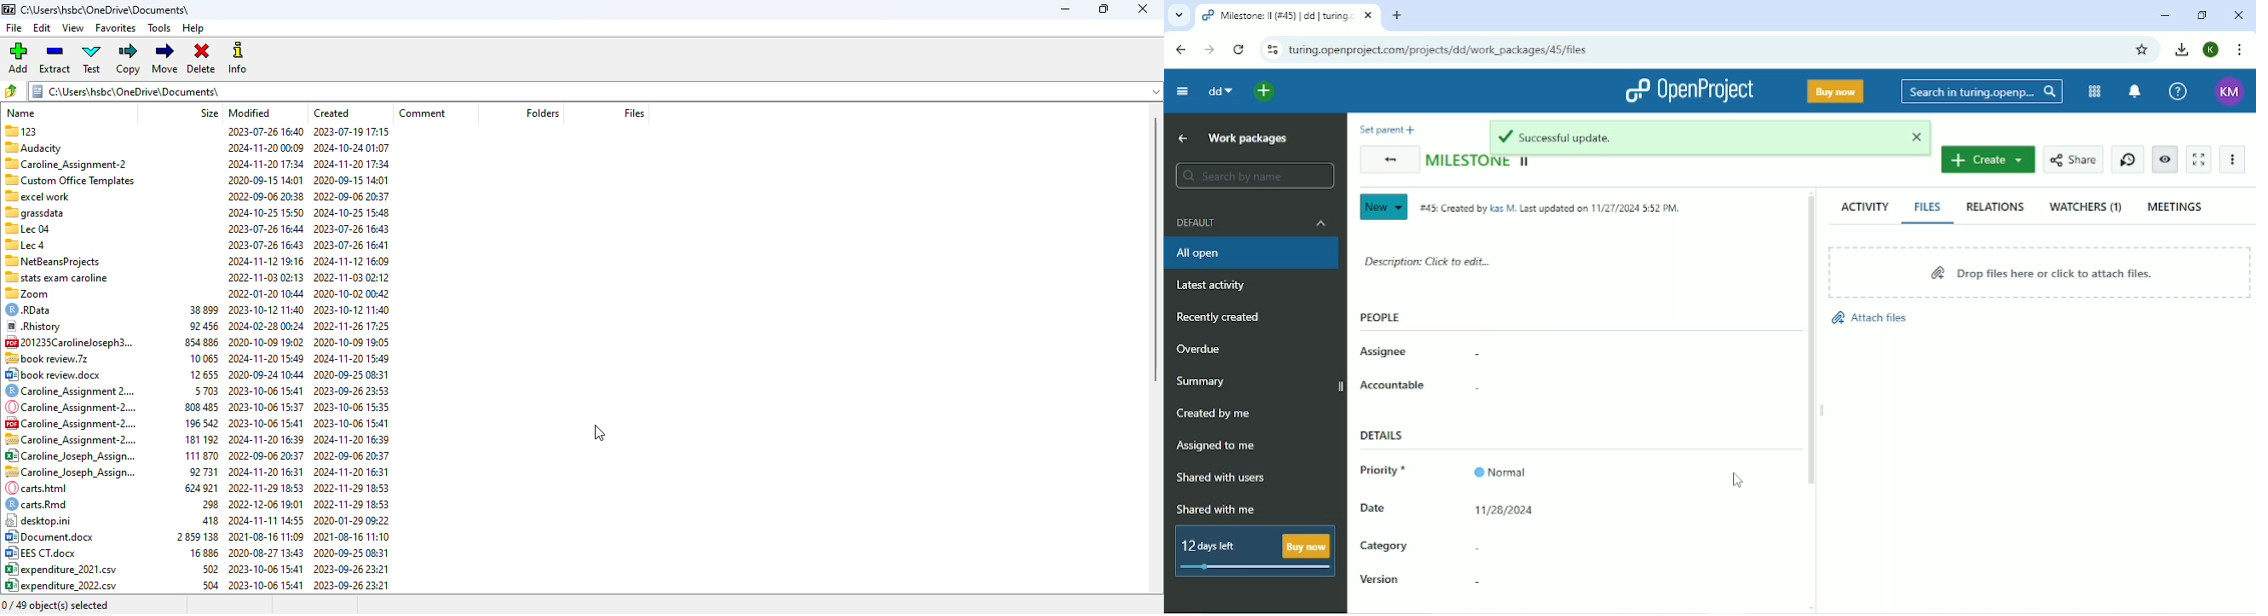  I want to click on Reload this page, so click(1238, 49).